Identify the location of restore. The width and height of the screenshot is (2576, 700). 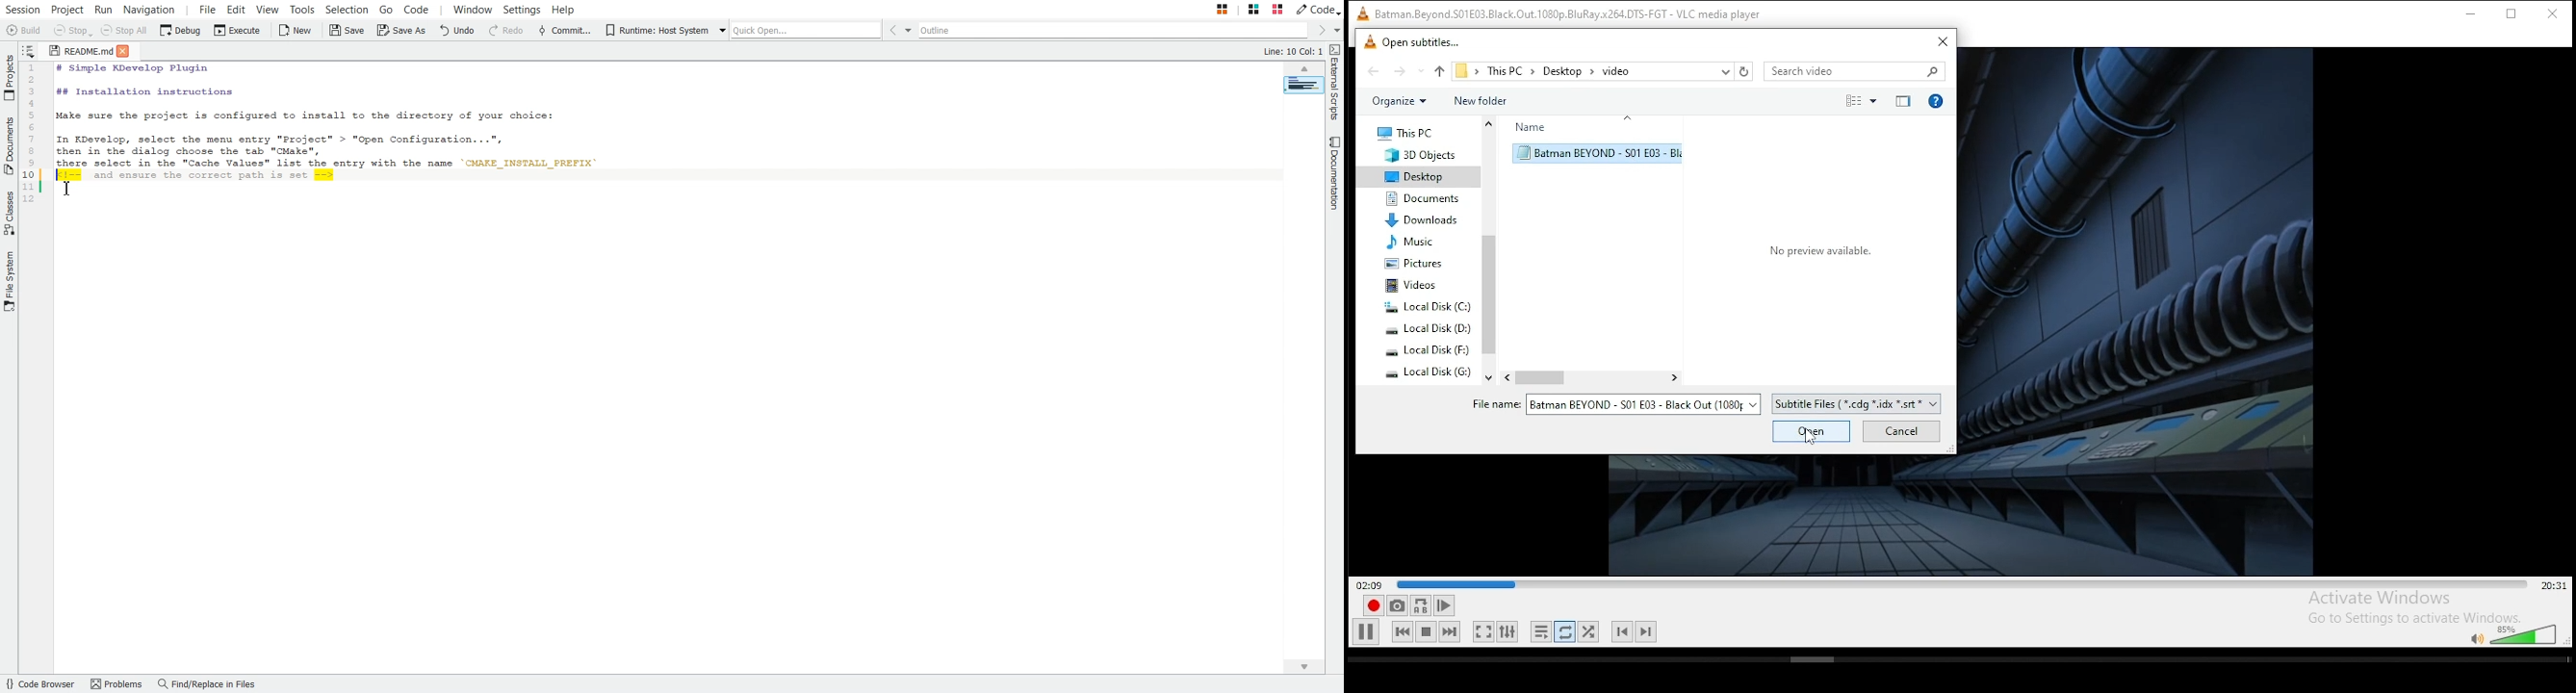
(2513, 14).